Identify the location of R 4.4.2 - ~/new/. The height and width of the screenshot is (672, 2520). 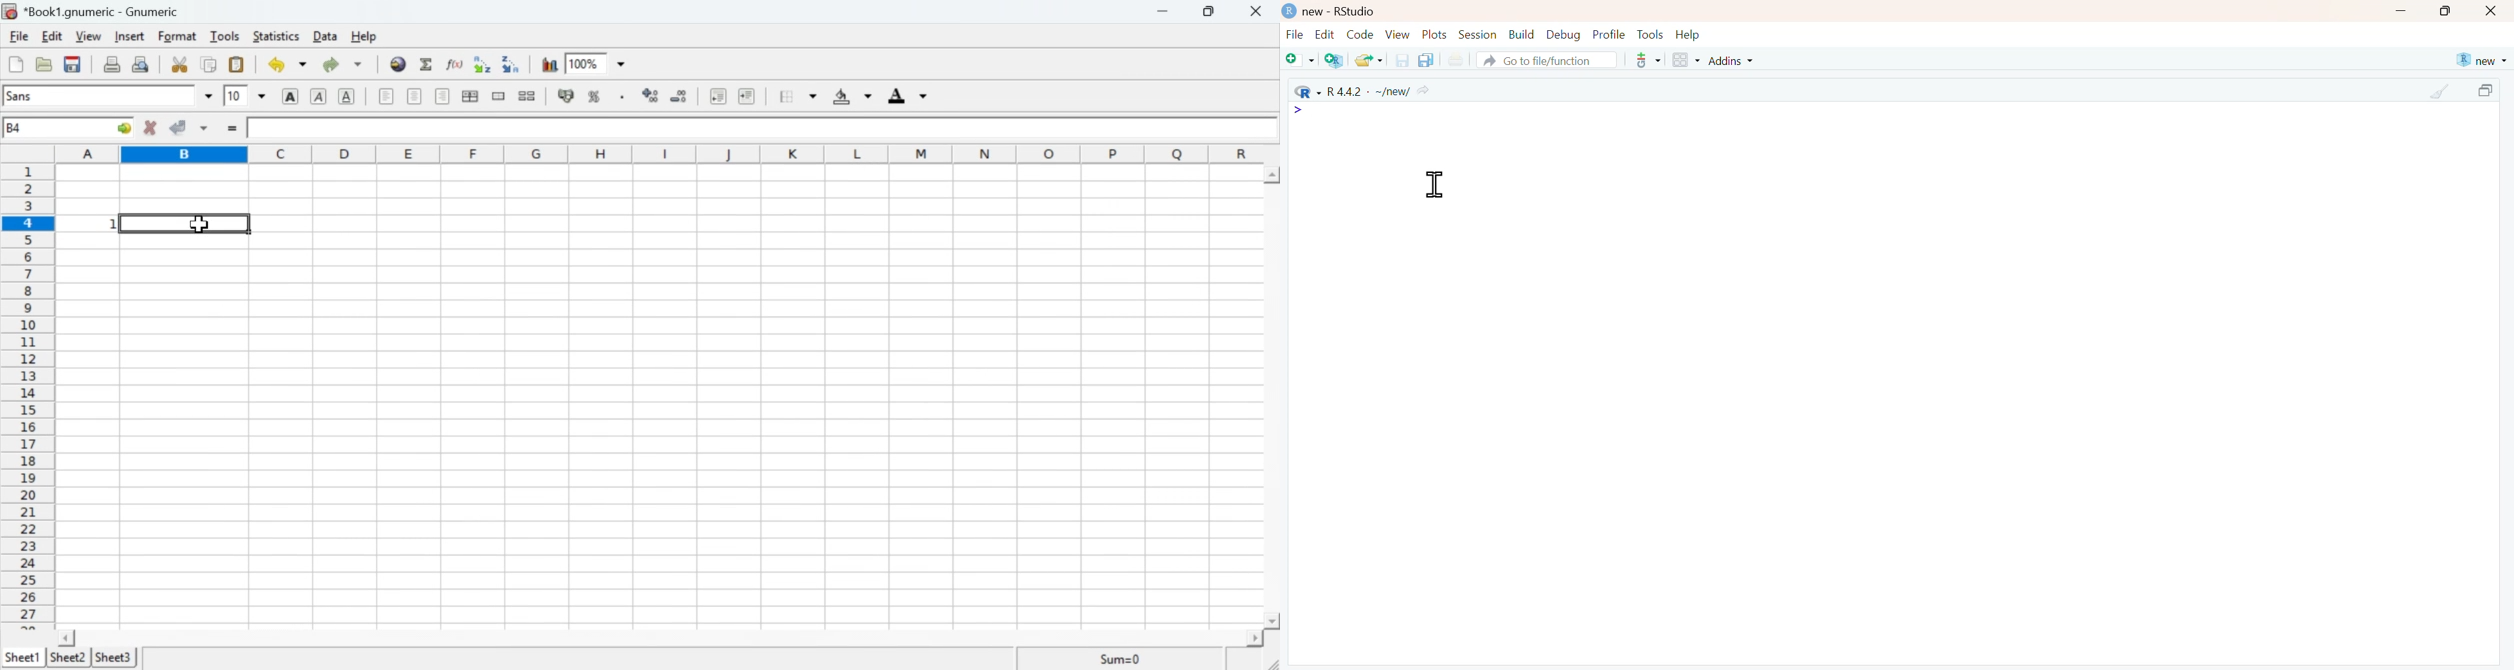
(1363, 91).